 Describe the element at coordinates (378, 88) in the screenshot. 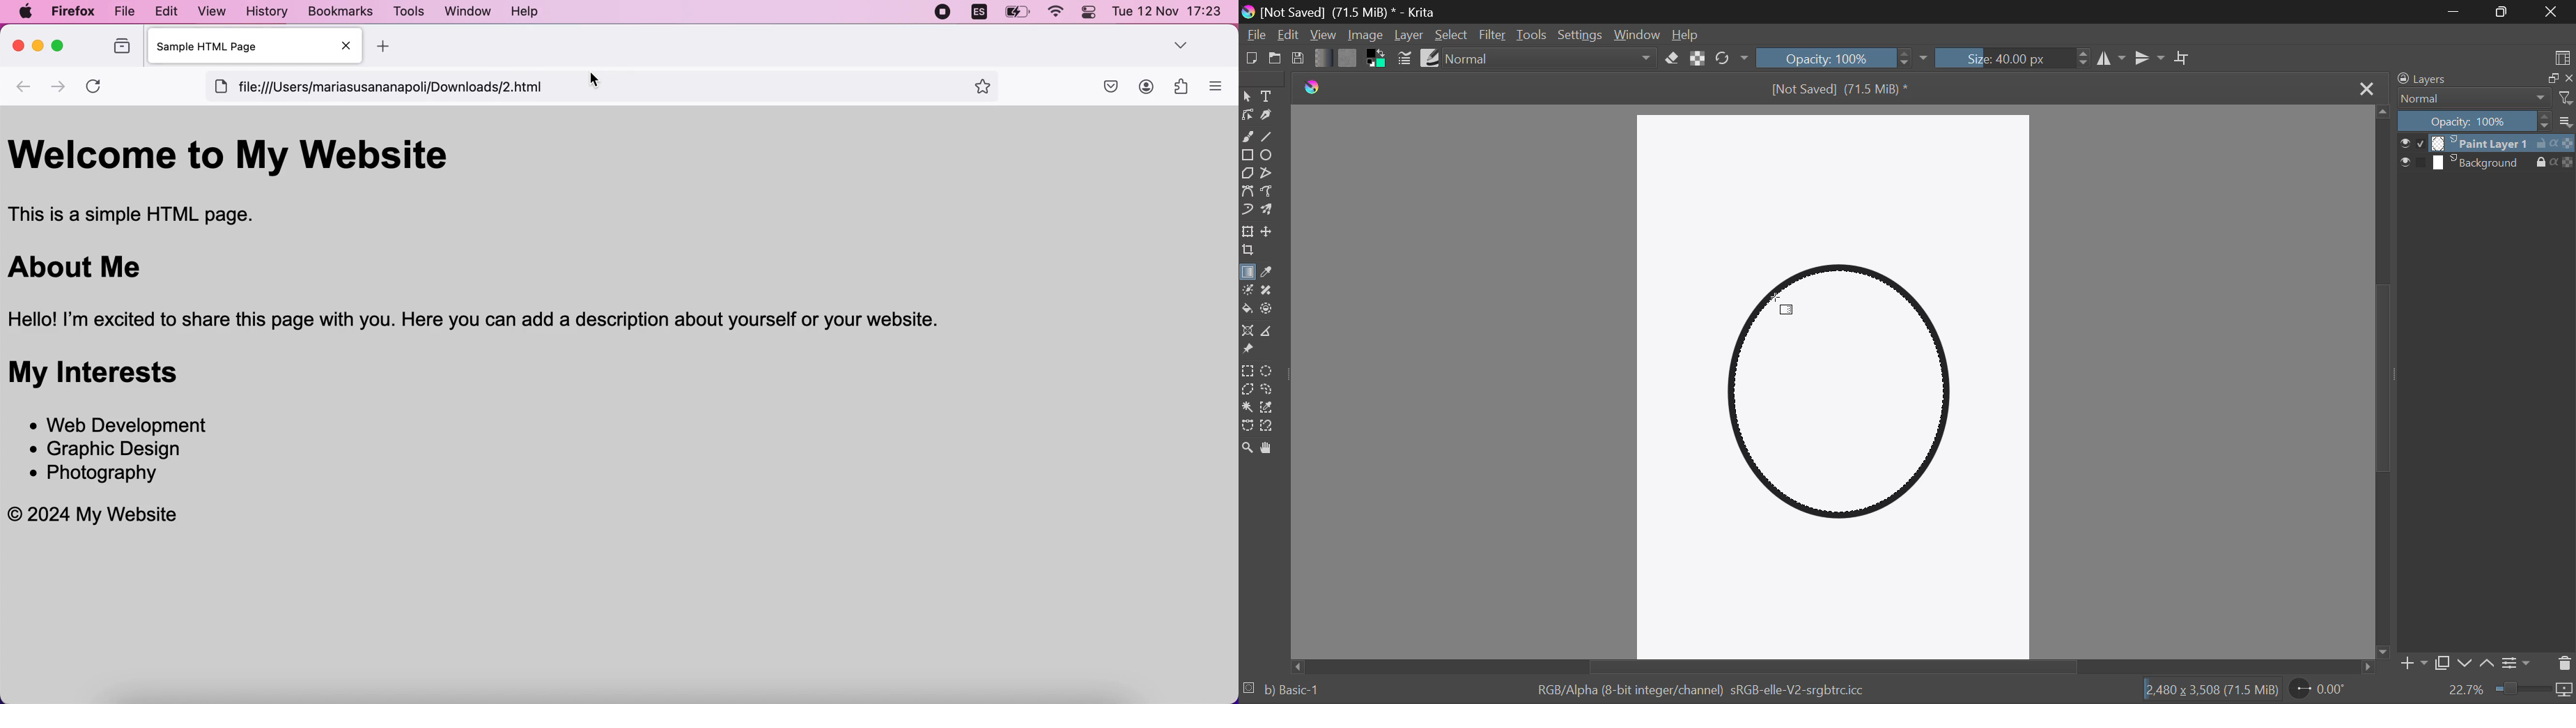

I see `[ file:///Users/mariasusananapoli/Downloads/2.html` at that location.